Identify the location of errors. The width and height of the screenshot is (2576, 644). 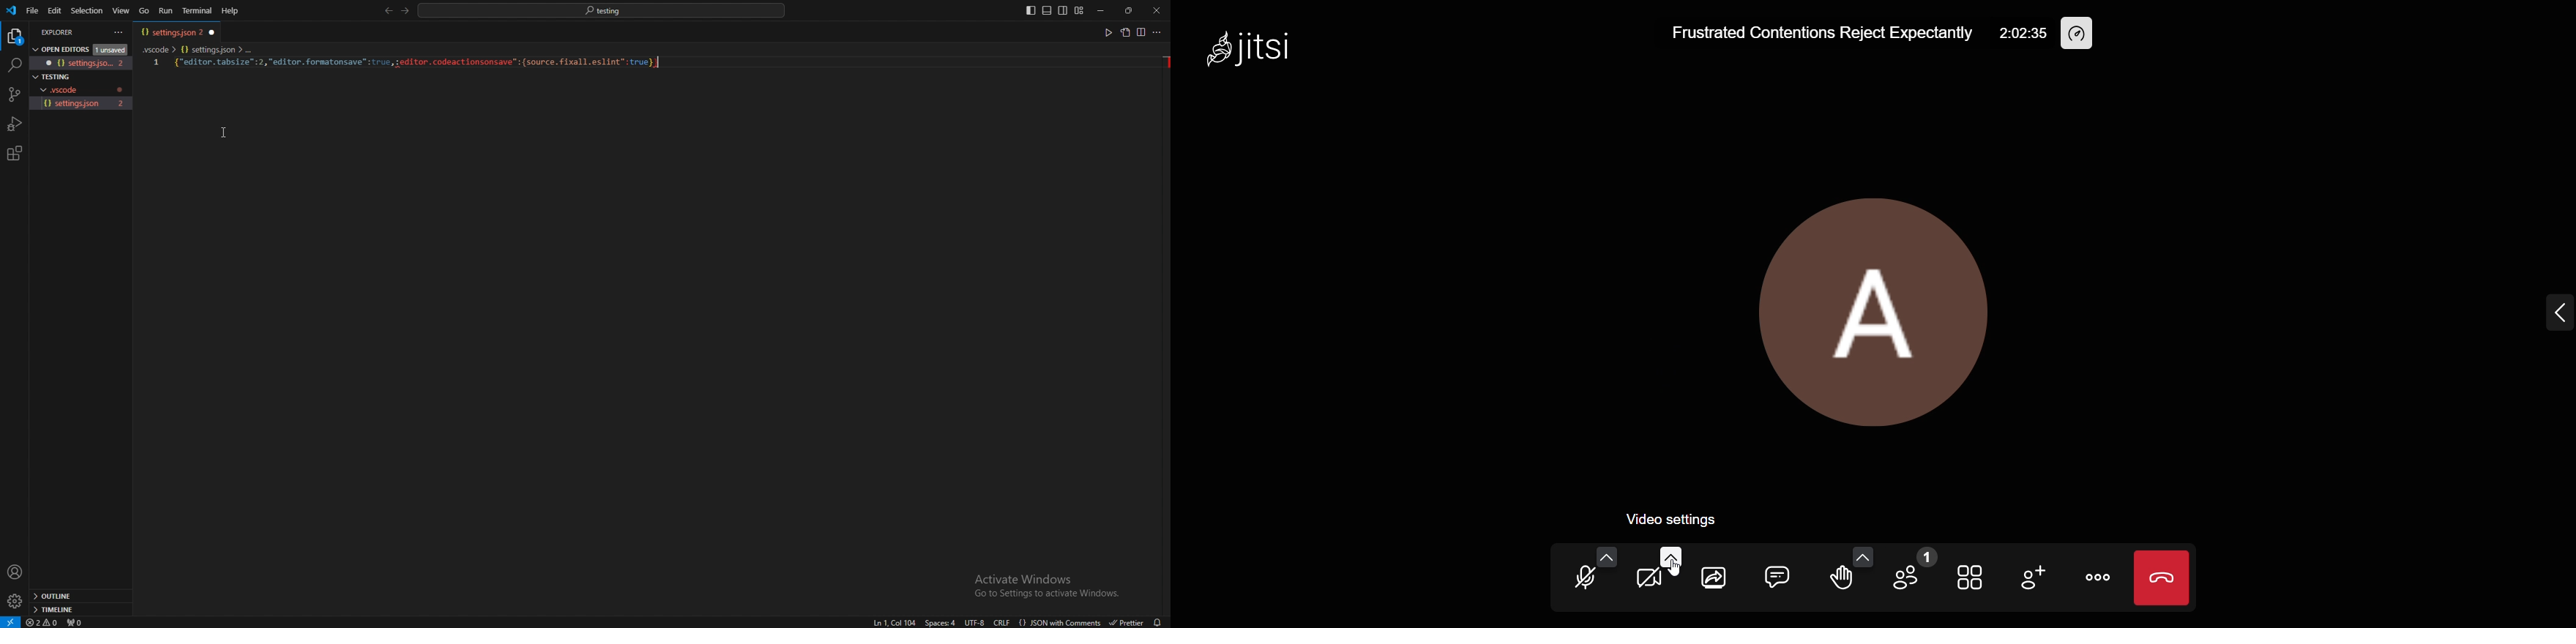
(43, 623).